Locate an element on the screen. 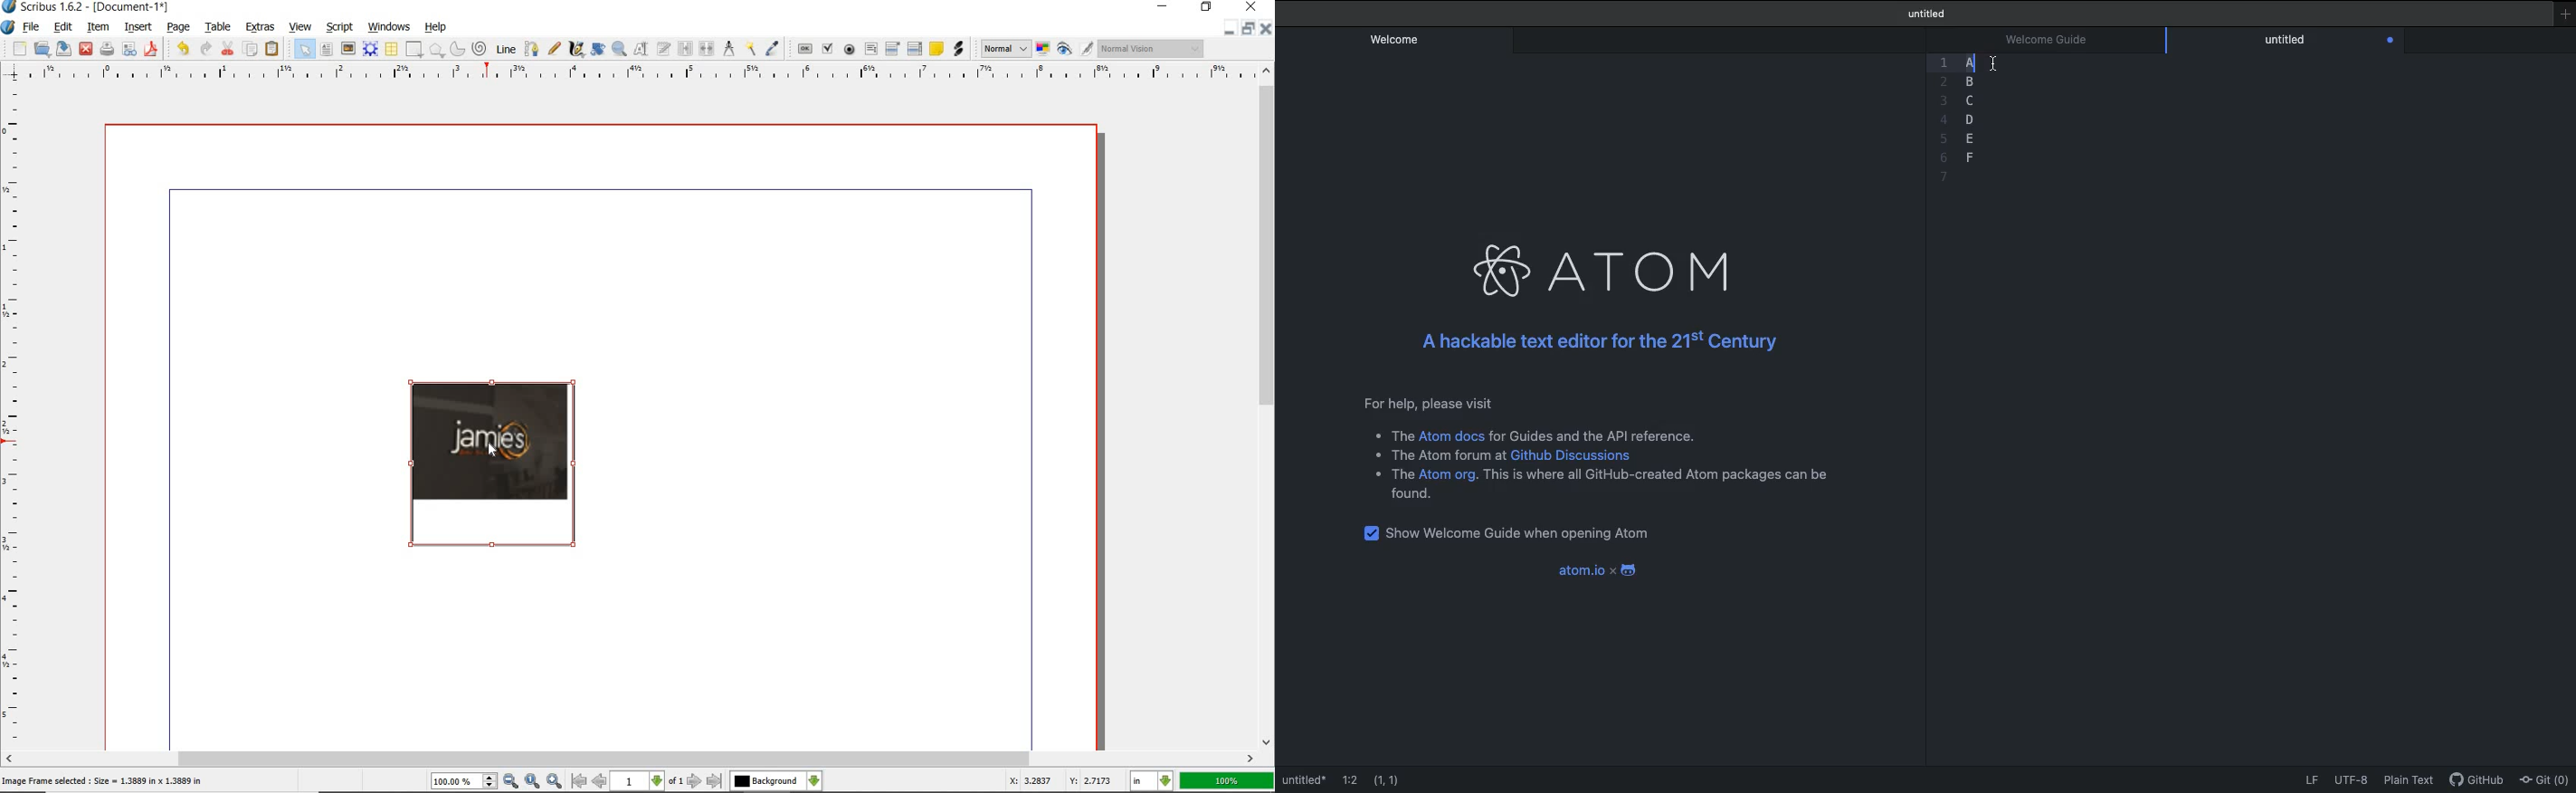  edit contents of frame is located at coordinates (641, 49).